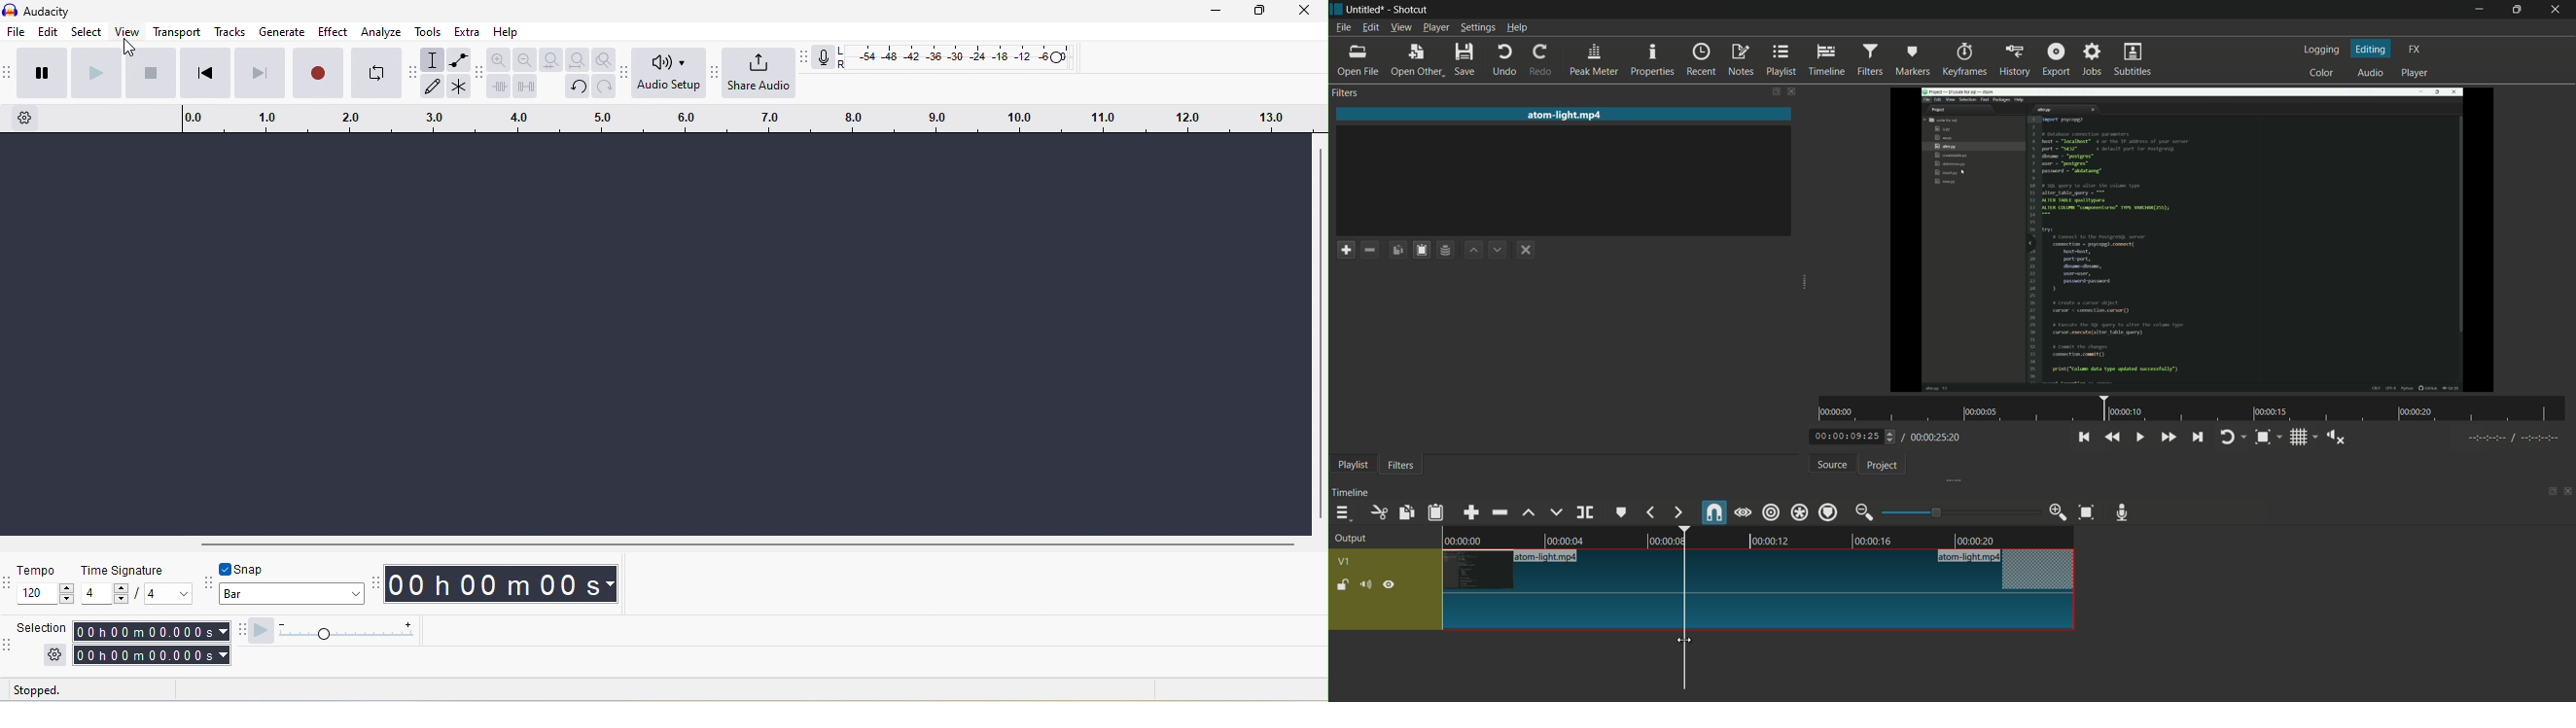 This screenshot has width=2576, height=728. I want to click on undo, so click(1505, 60).